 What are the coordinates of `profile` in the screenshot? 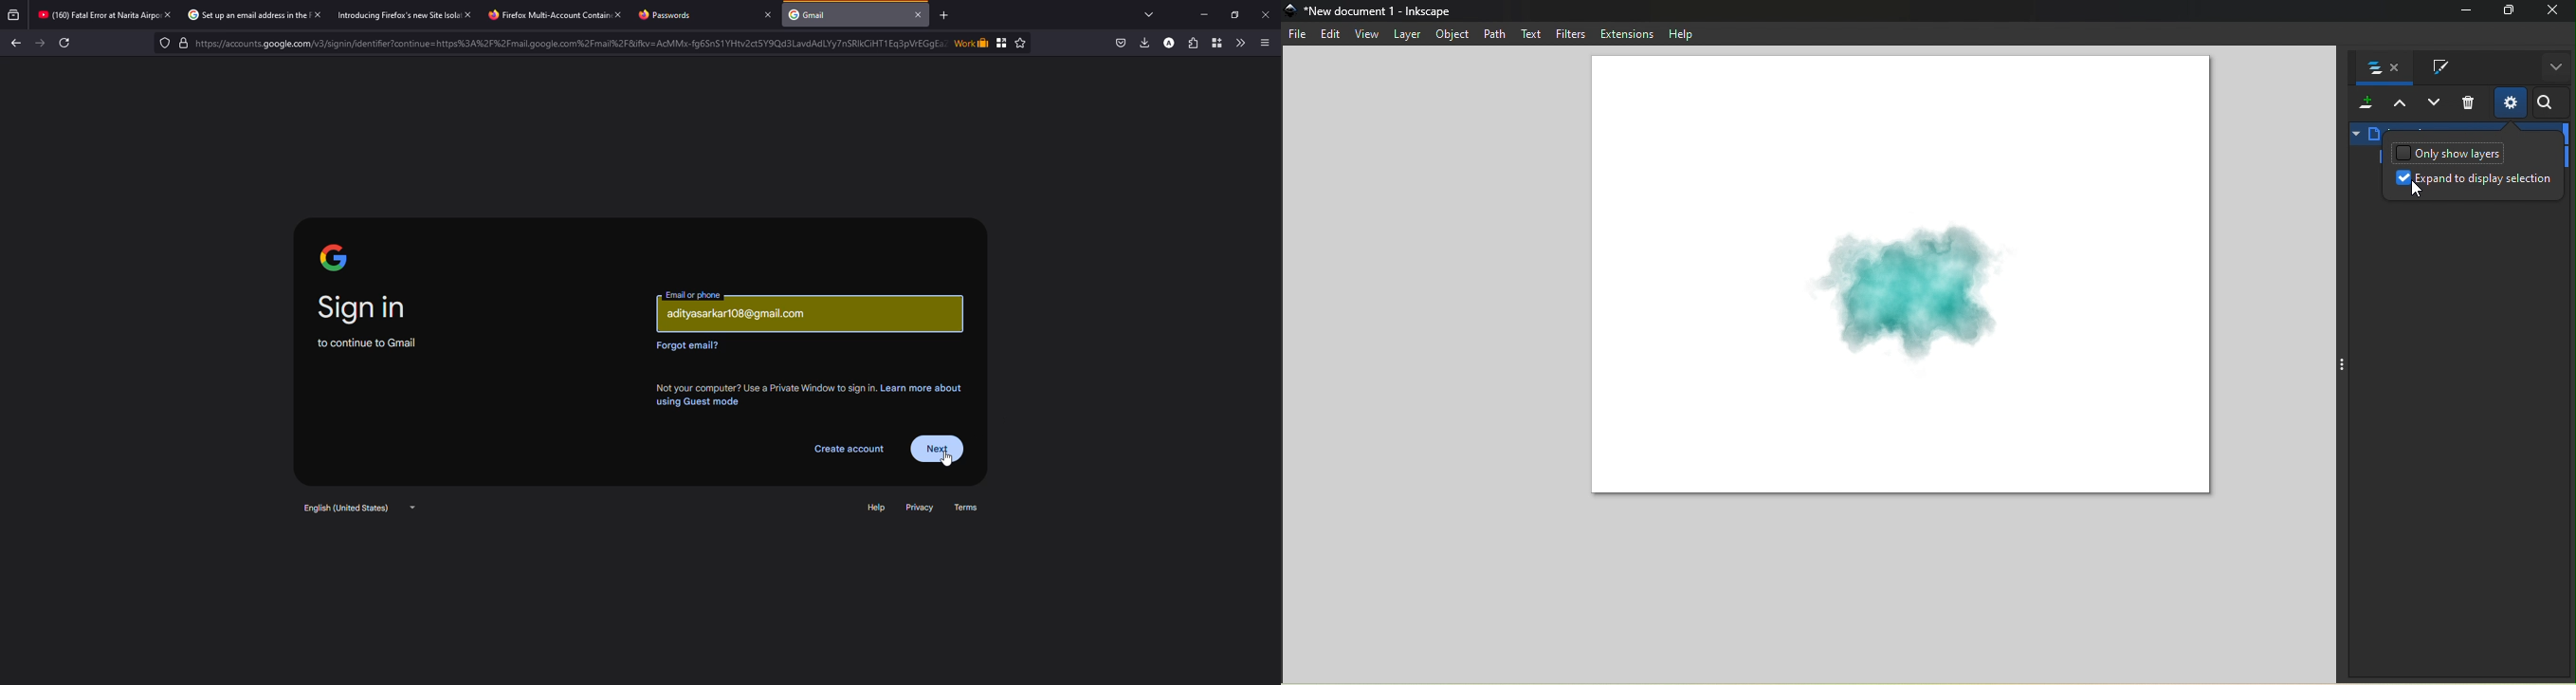 It's located at (1168, 43).